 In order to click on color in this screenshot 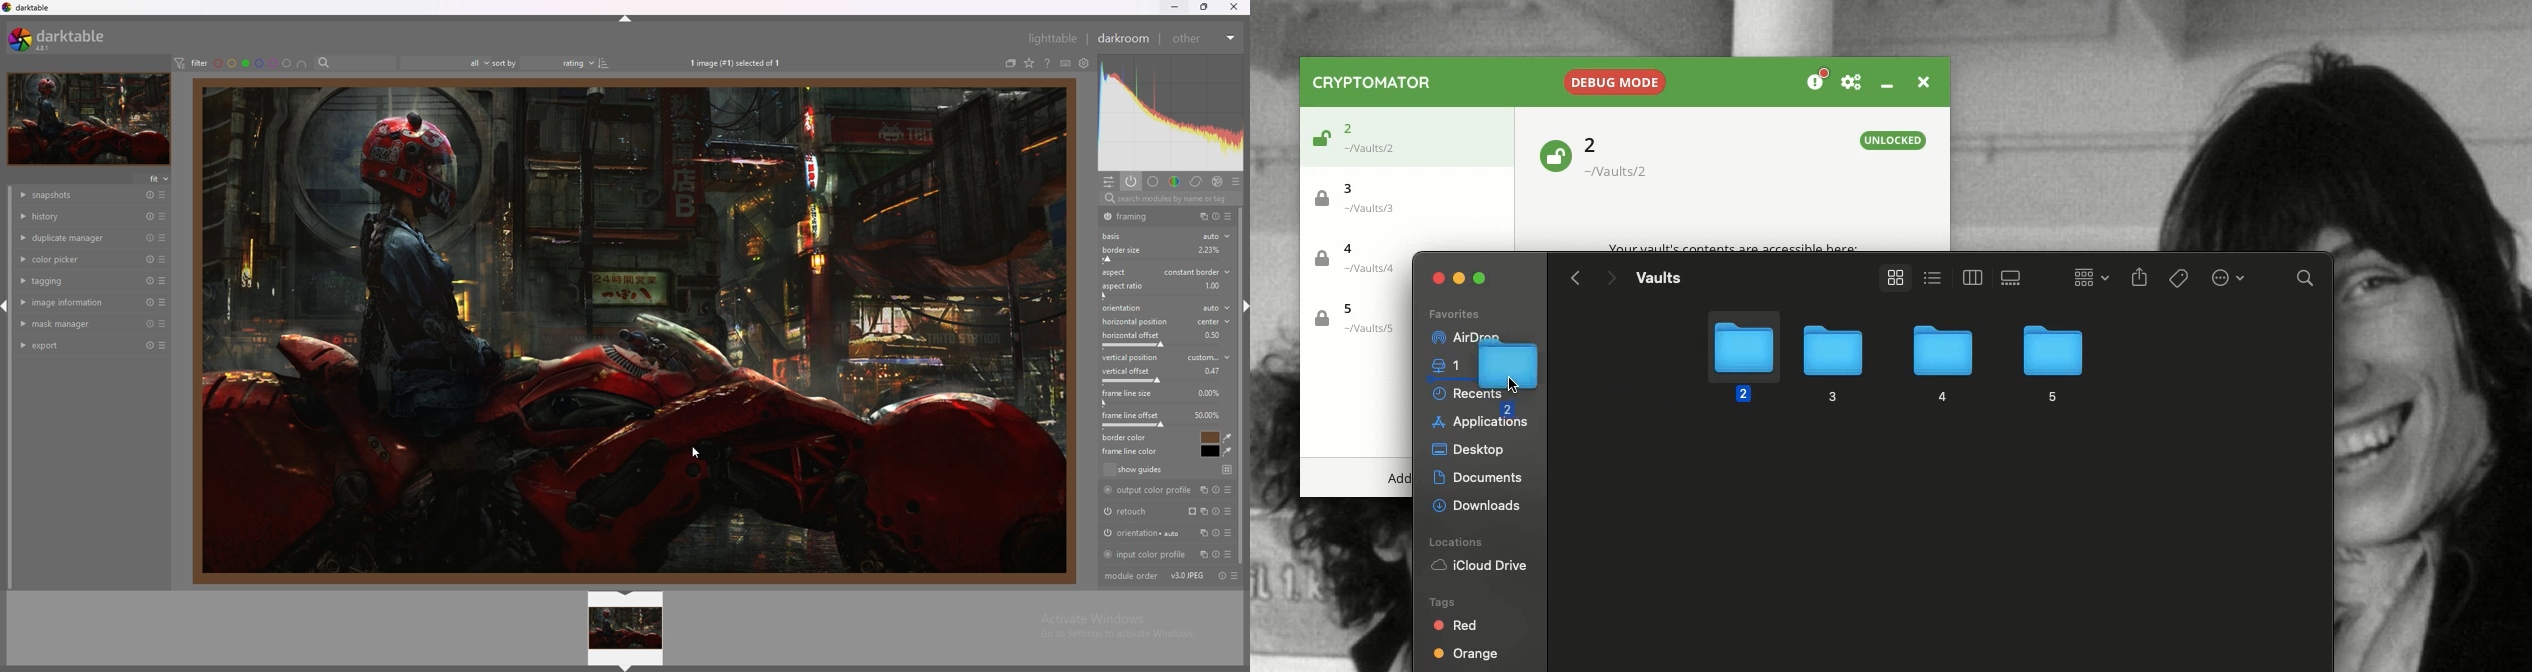, I will do `click(1175, 180)`.